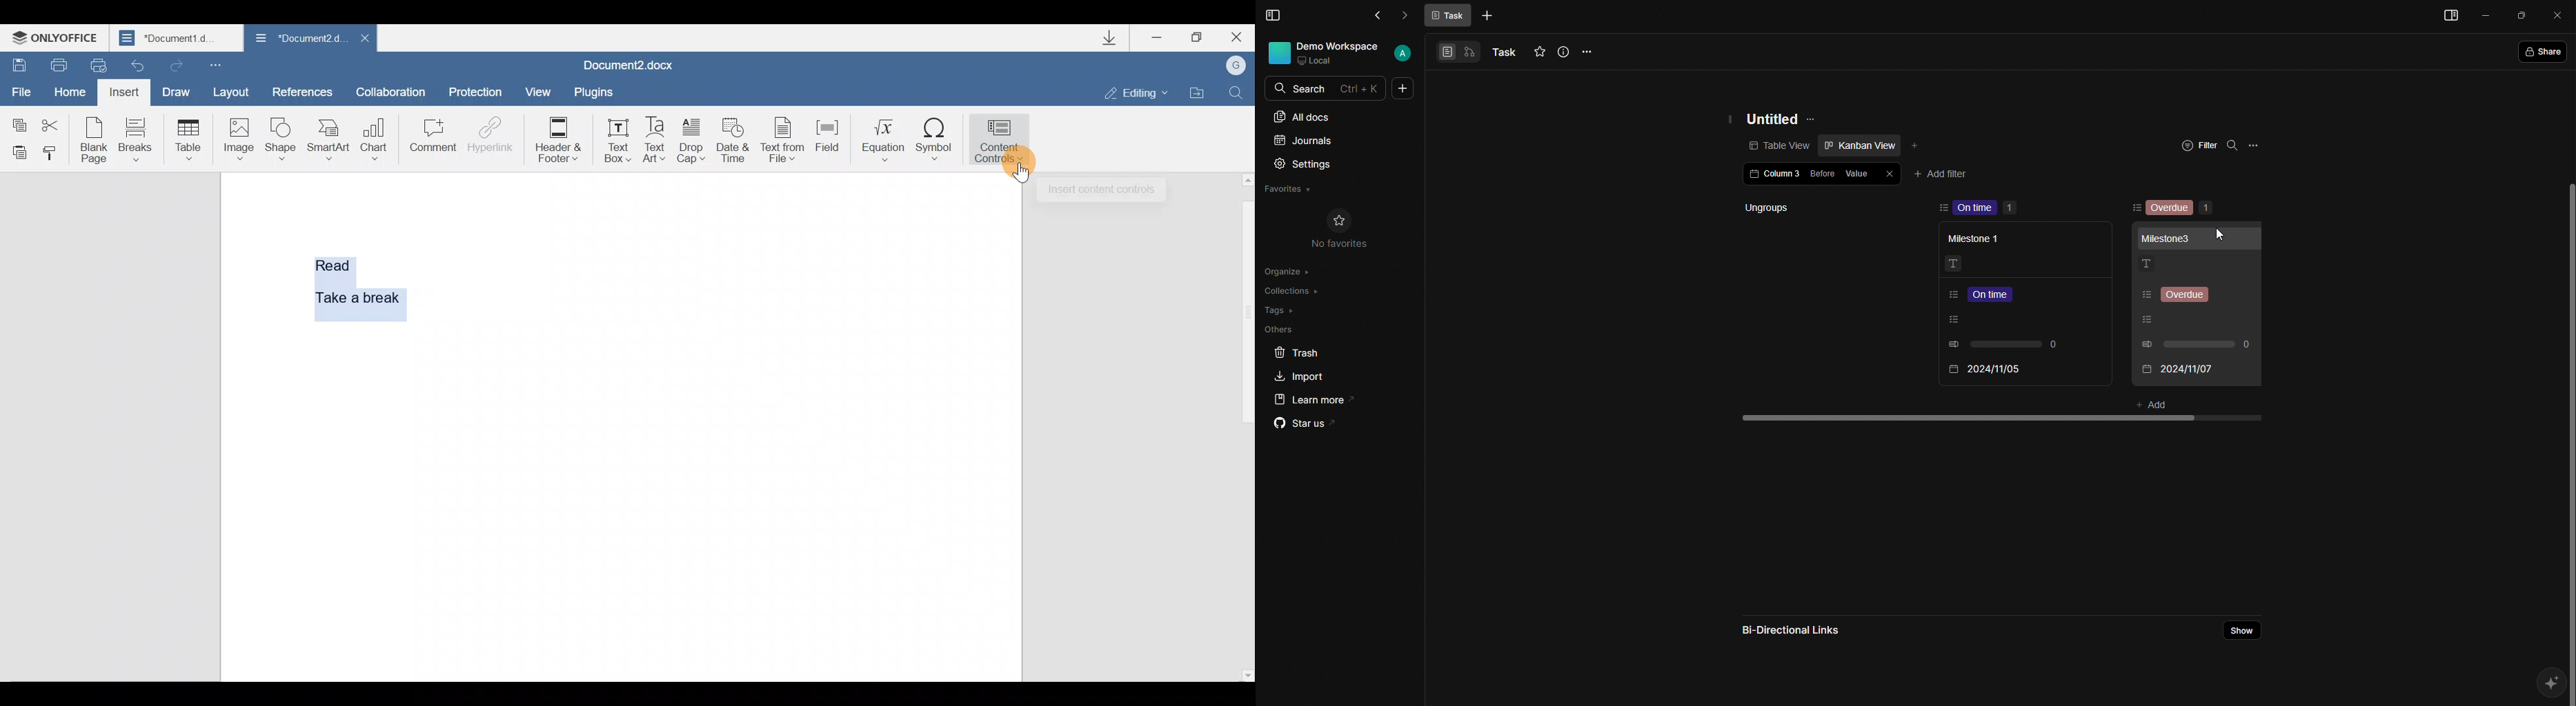 Image resolution: width=2576 pixels, height=728 pixels. I want to click on Print file, so click(58, 63).